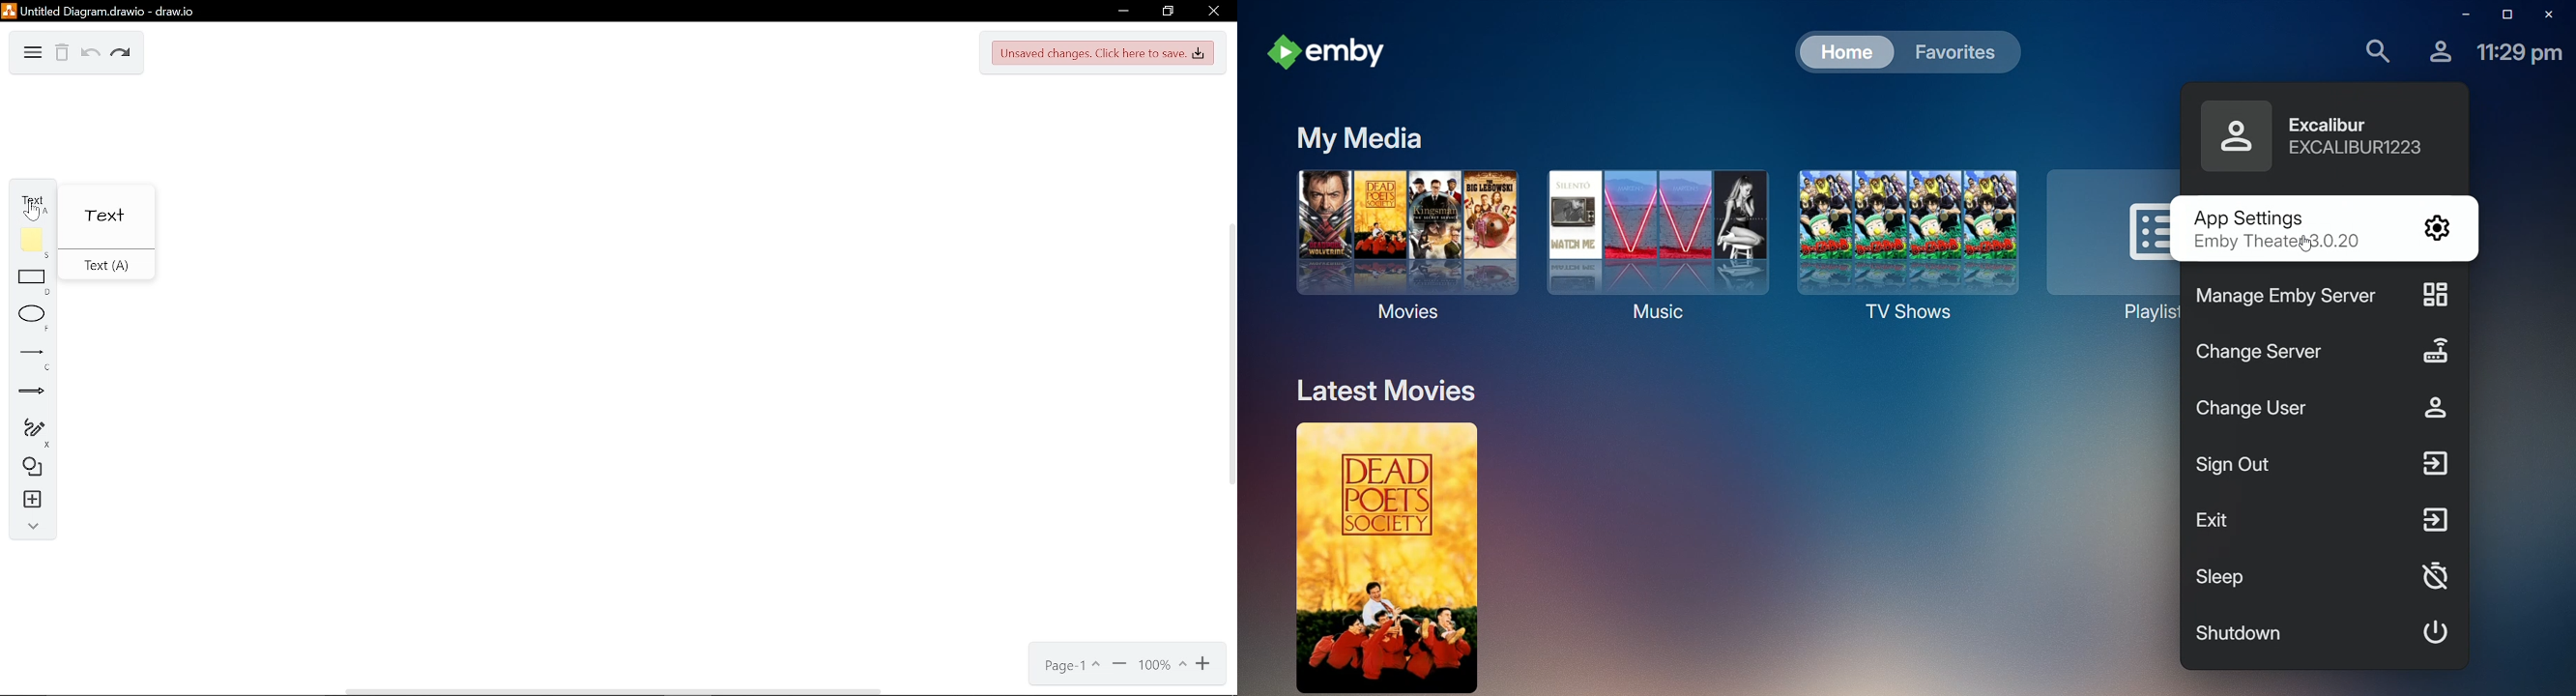  What do you see at coordinates (1651, 239) in the screenshot?
I see `Music` at bounding box center [1651, 239].